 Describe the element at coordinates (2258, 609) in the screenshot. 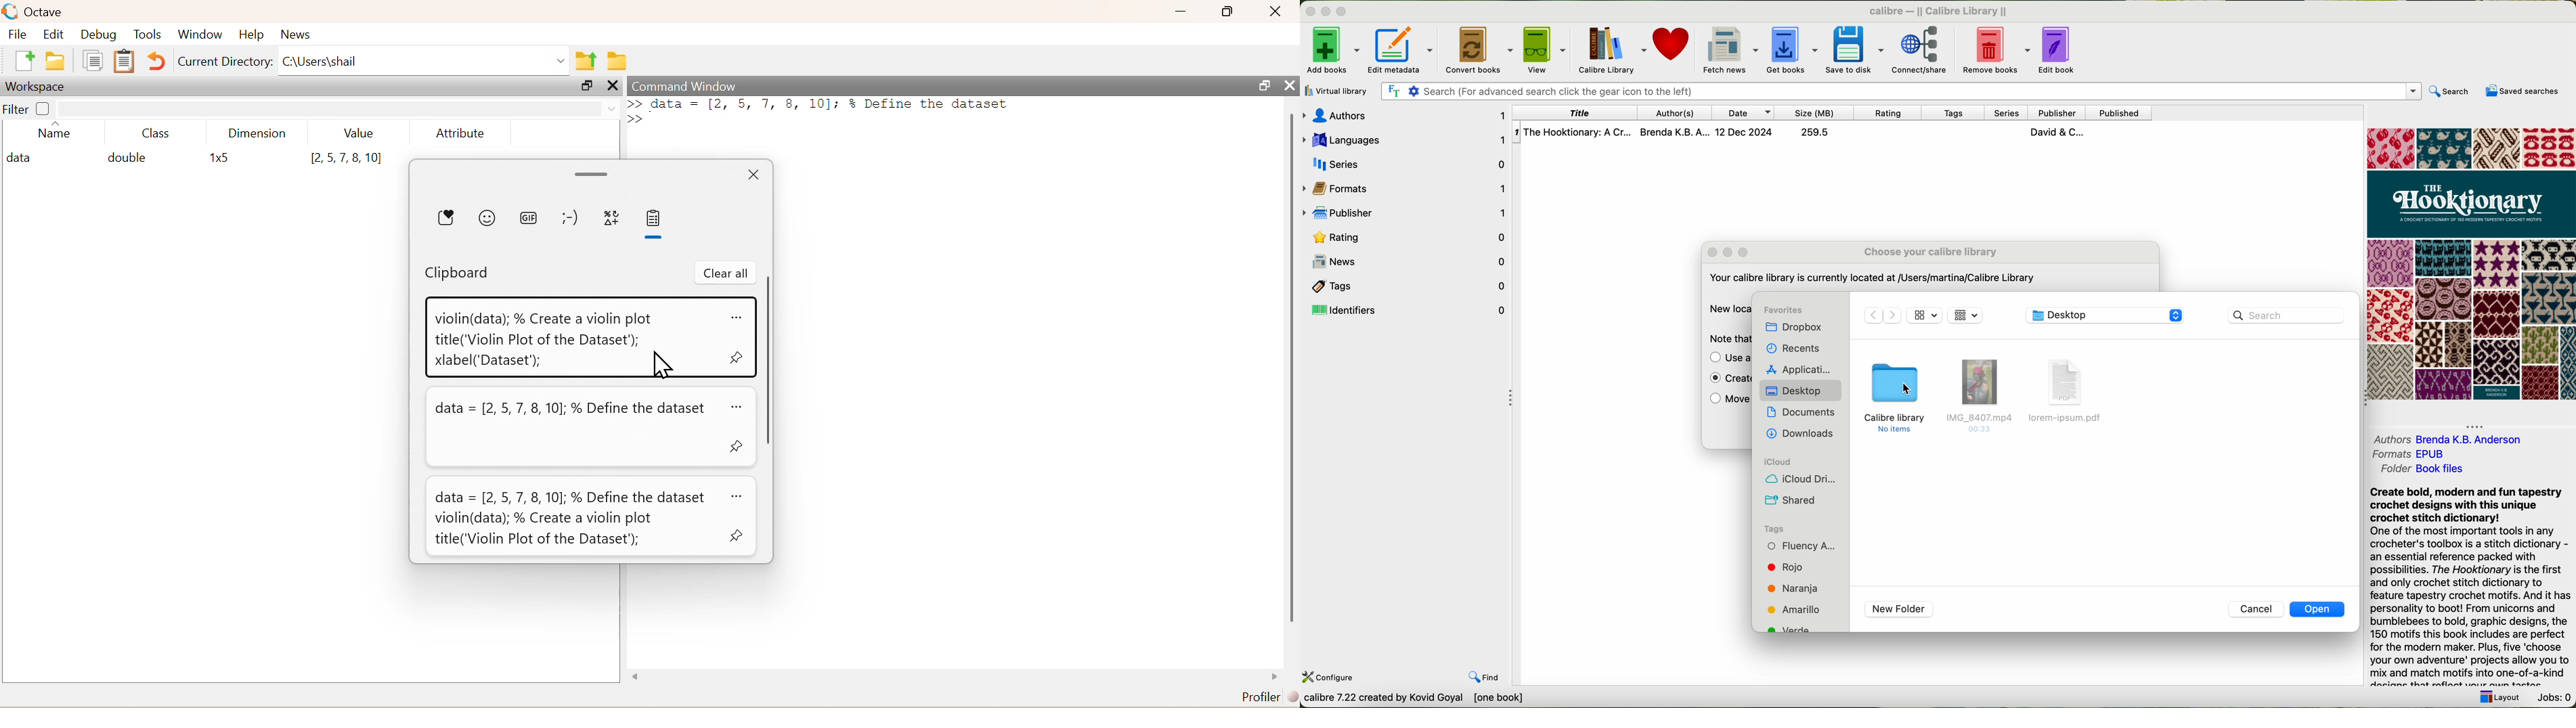

I see `cancel` at that location.